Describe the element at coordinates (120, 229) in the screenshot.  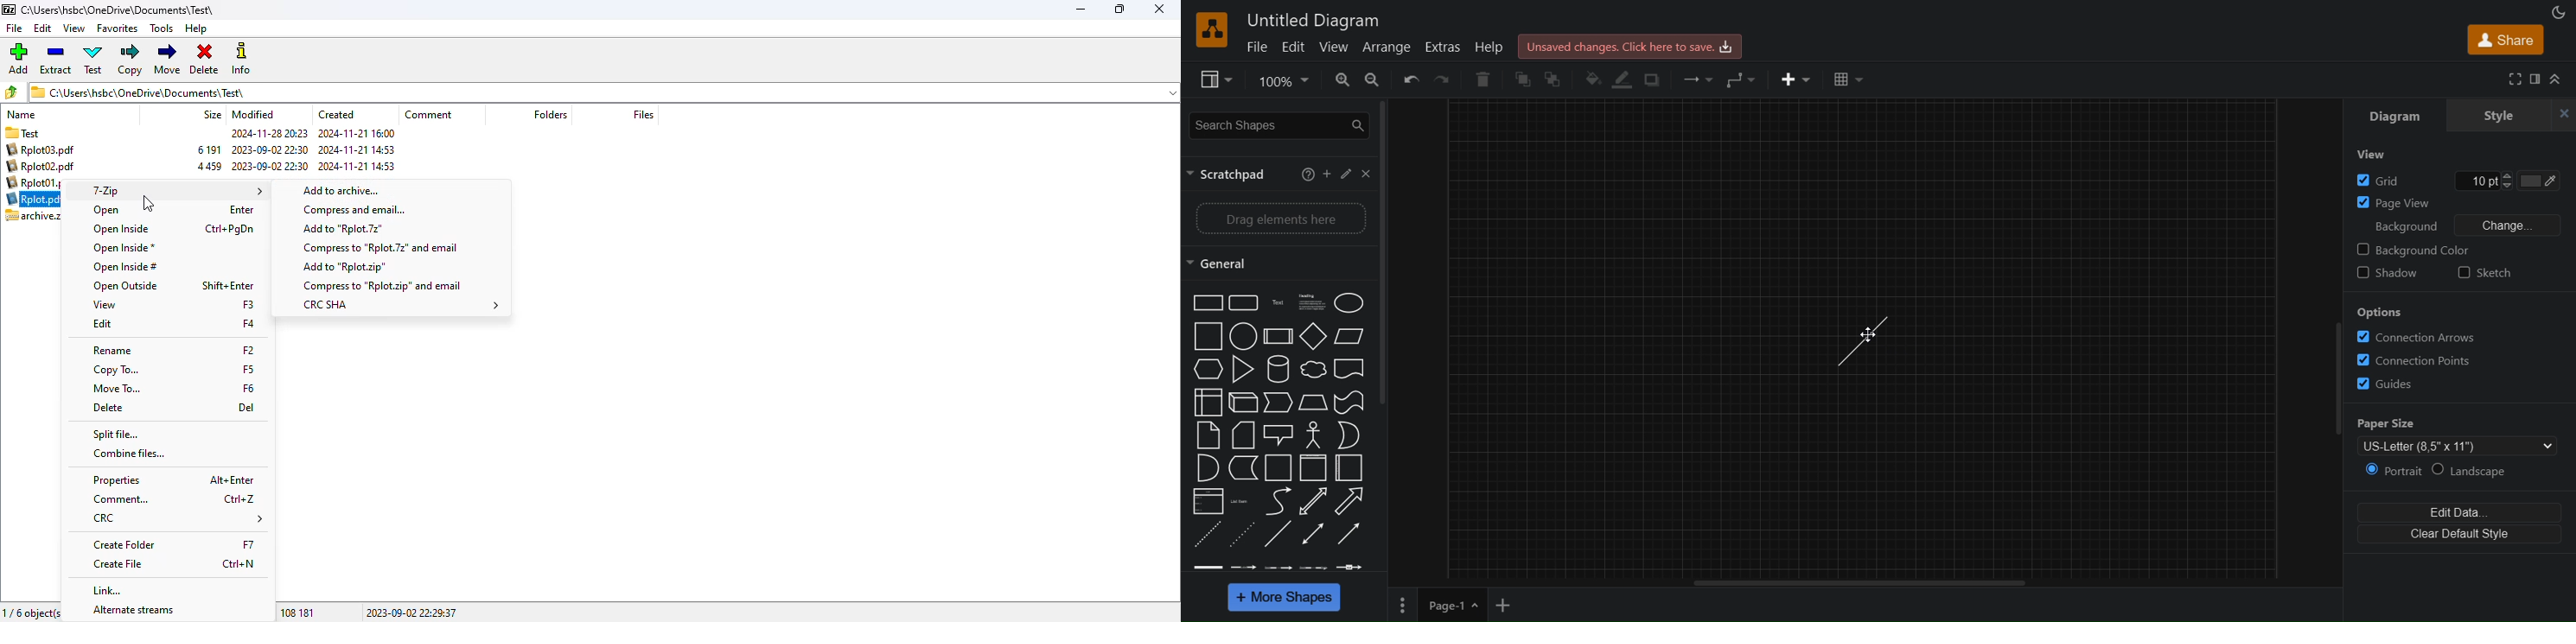
I see `open inside` at that location.